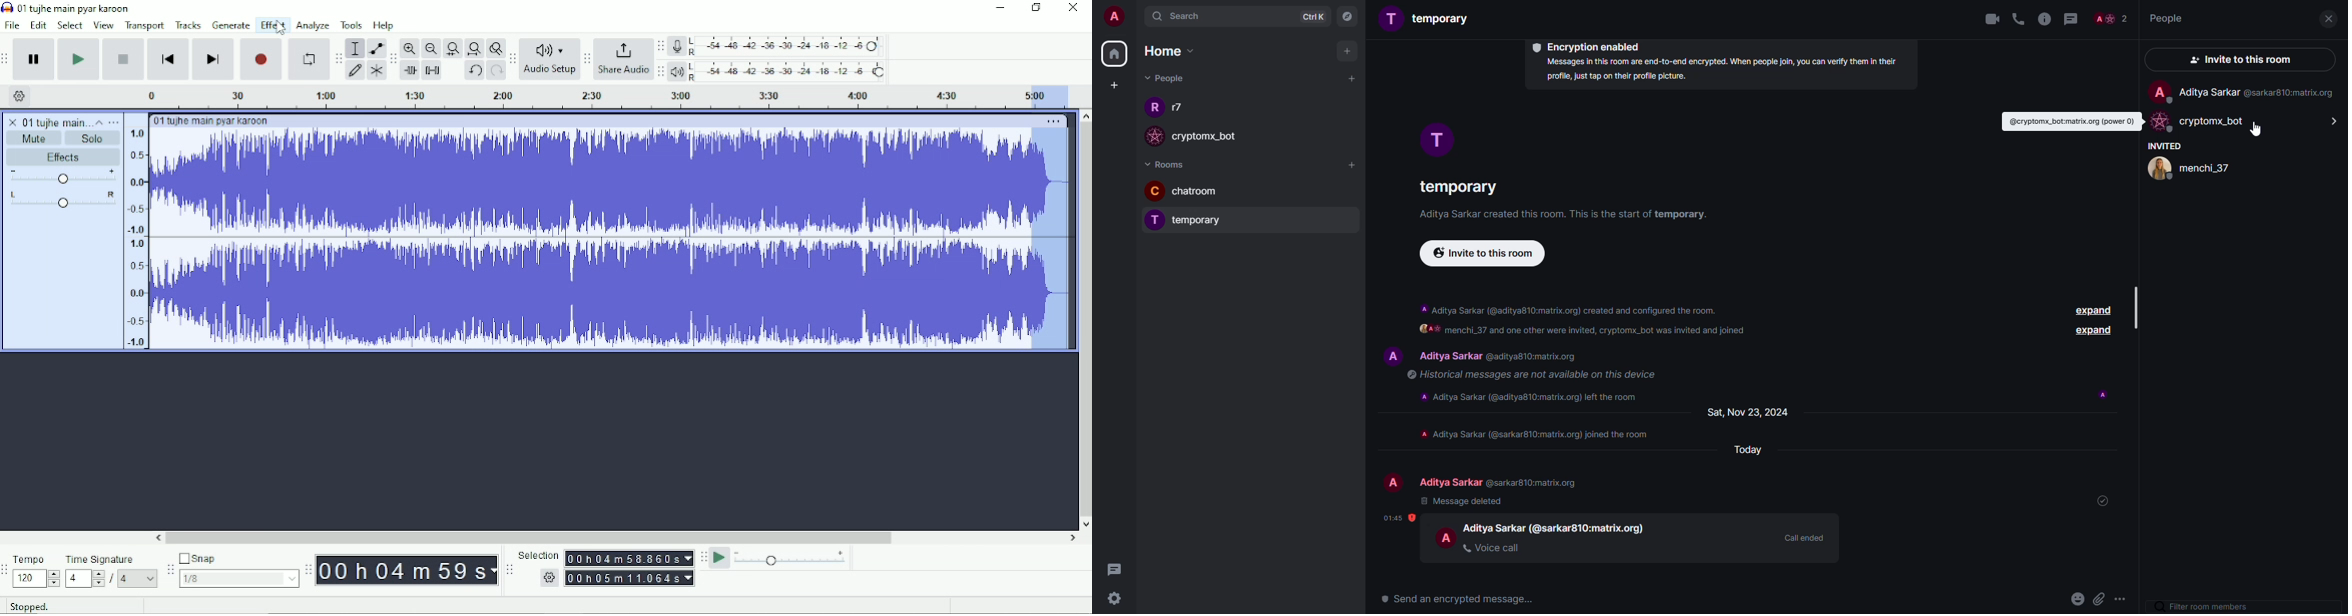 This screenshot has height=616, width=2352. I want to click on profile, so click(2161, 91).